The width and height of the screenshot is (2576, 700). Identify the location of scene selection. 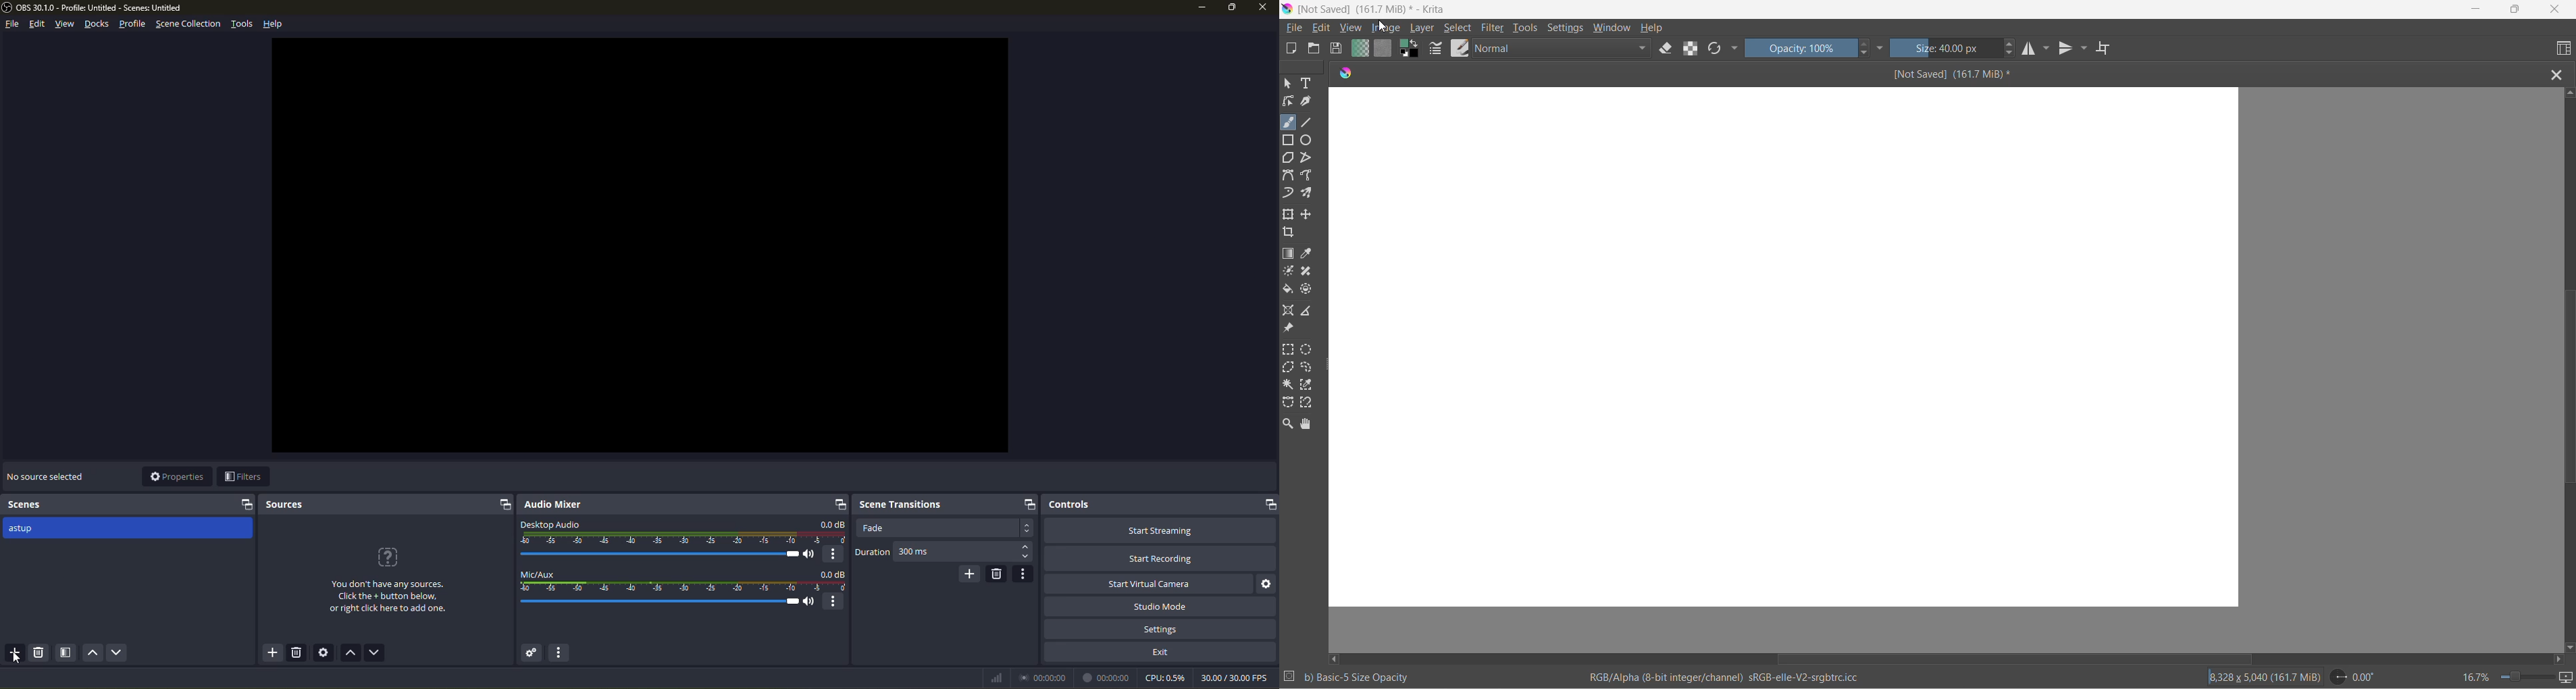
(191, 25).